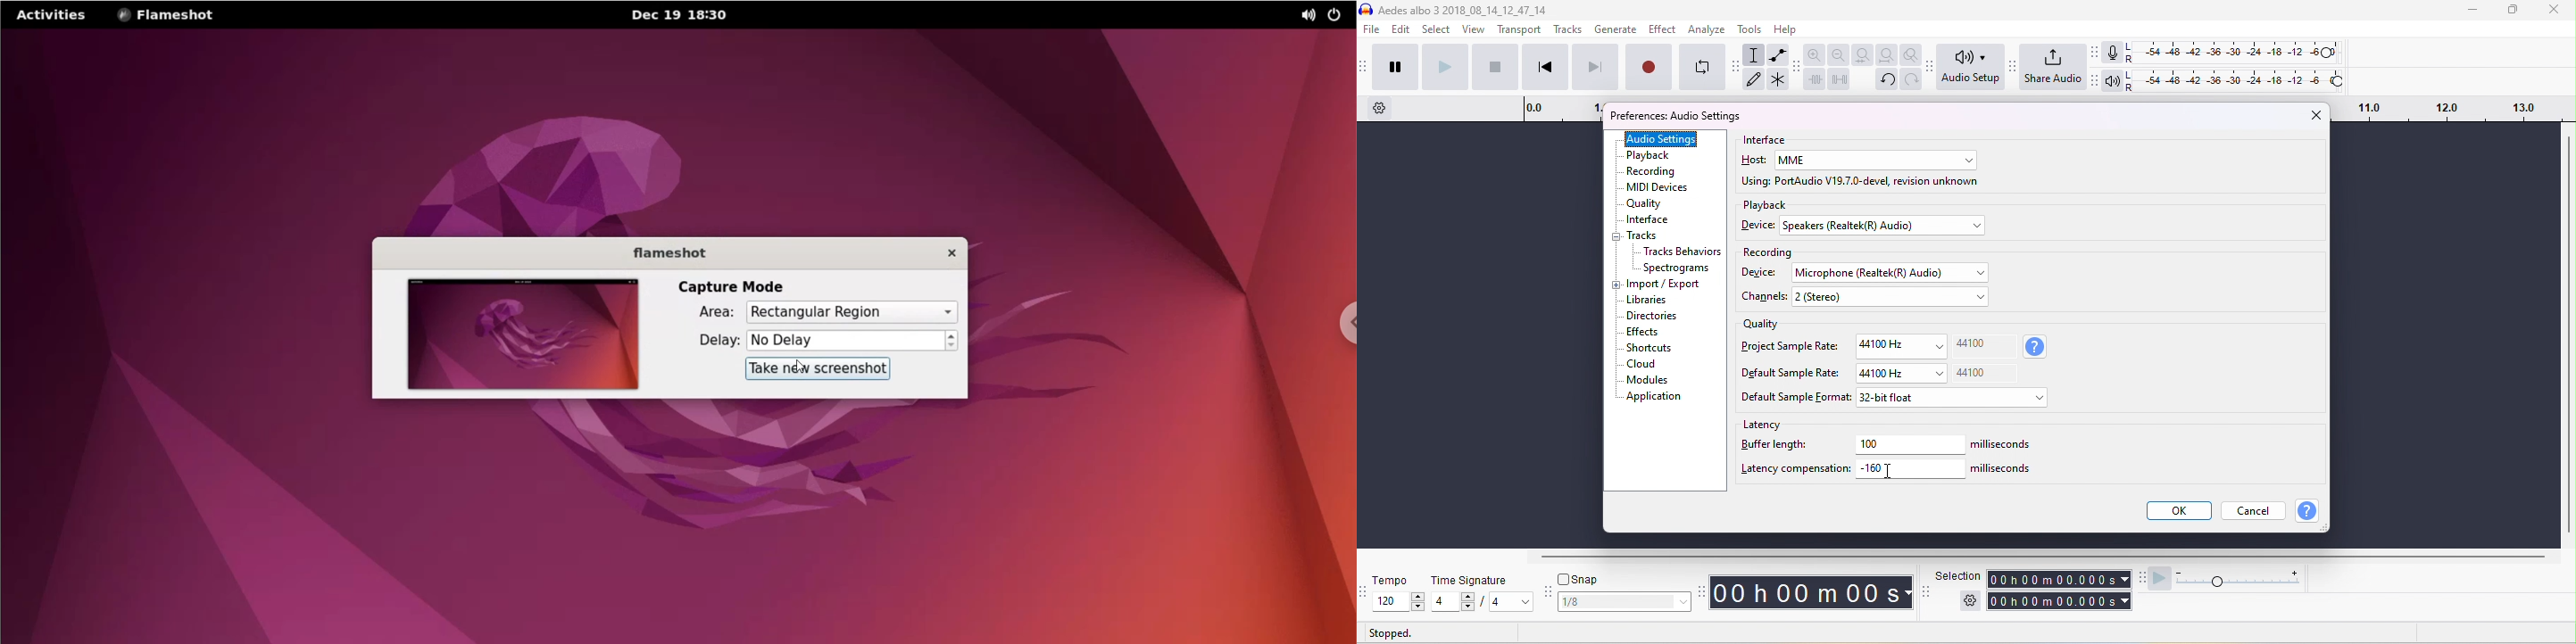 The image size is (2576, 644). What do you see at coordinates (1662, 29) in the screenshot?
I see `effect` at bounding box center [1662, 29].